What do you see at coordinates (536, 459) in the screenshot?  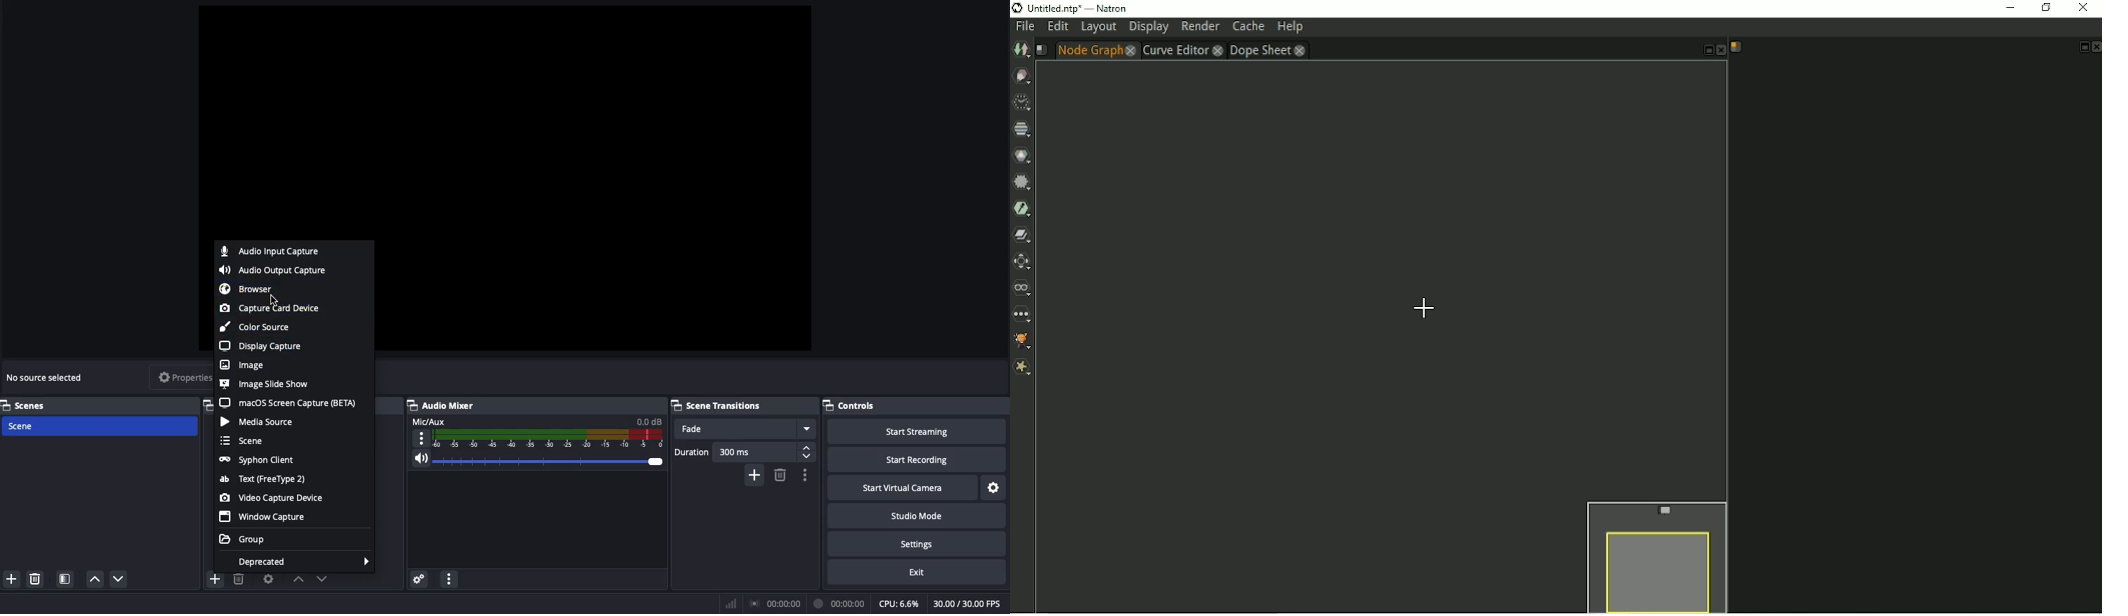 I see `Volume` at bounding box center [536, 459].